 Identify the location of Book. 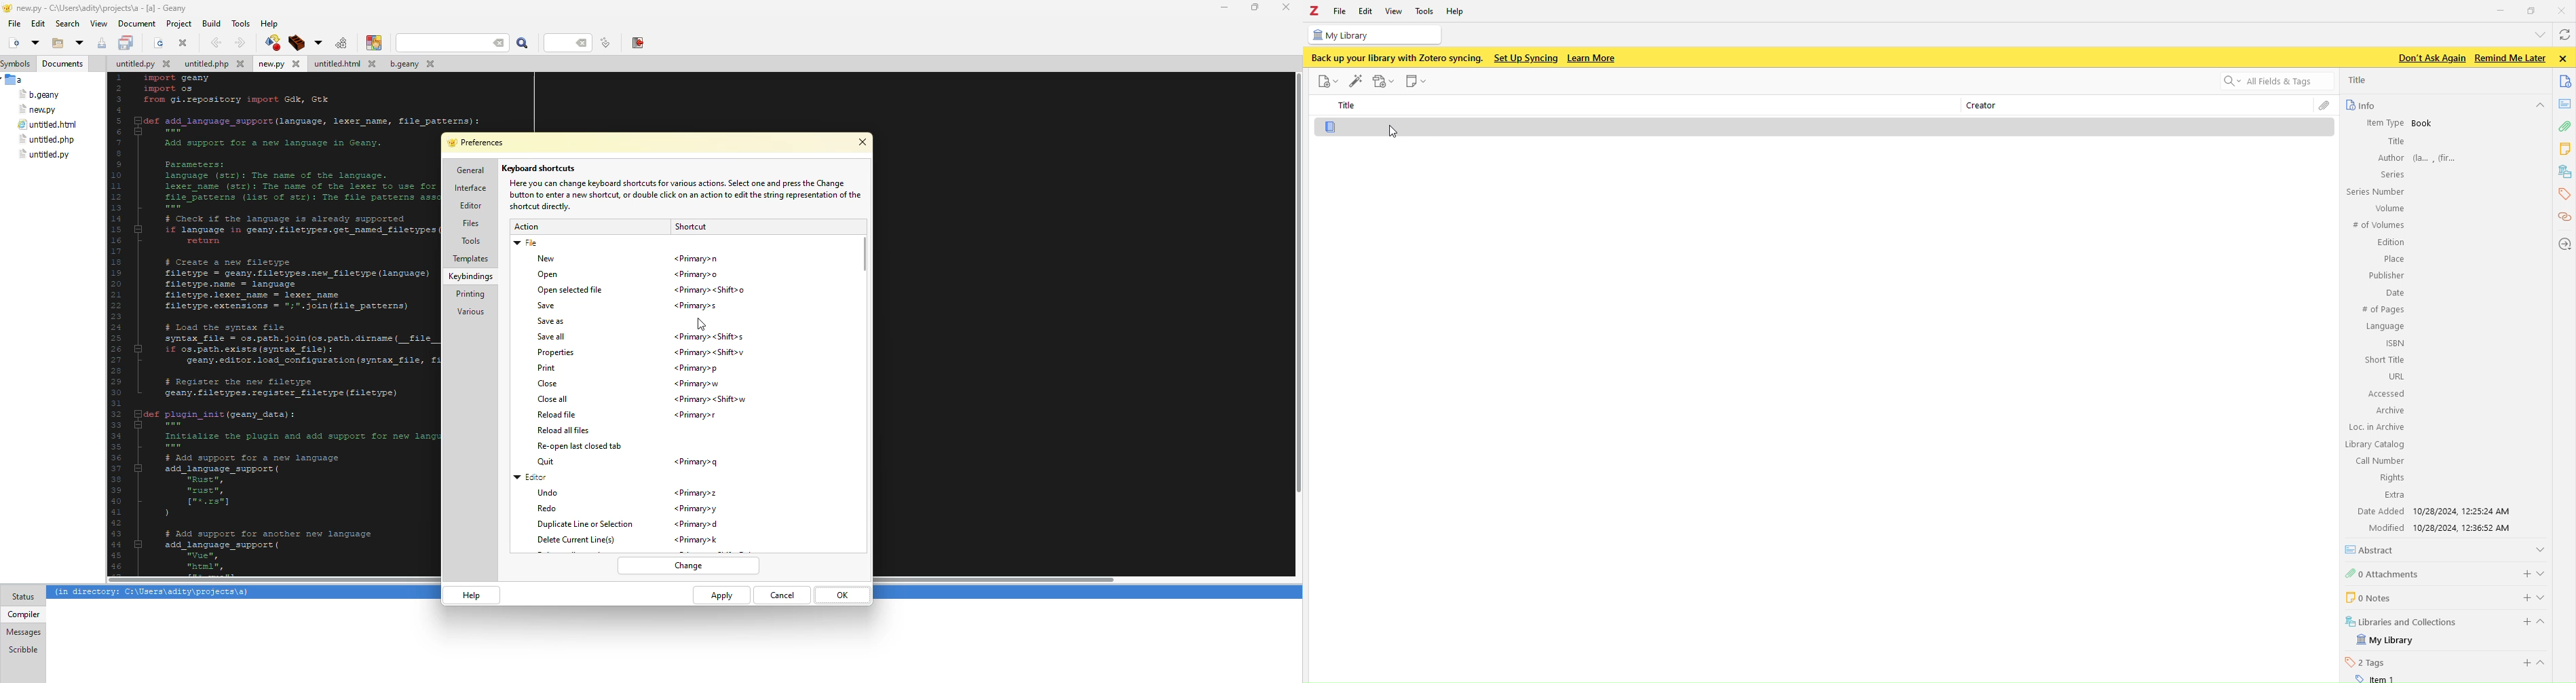
(2423, 124).